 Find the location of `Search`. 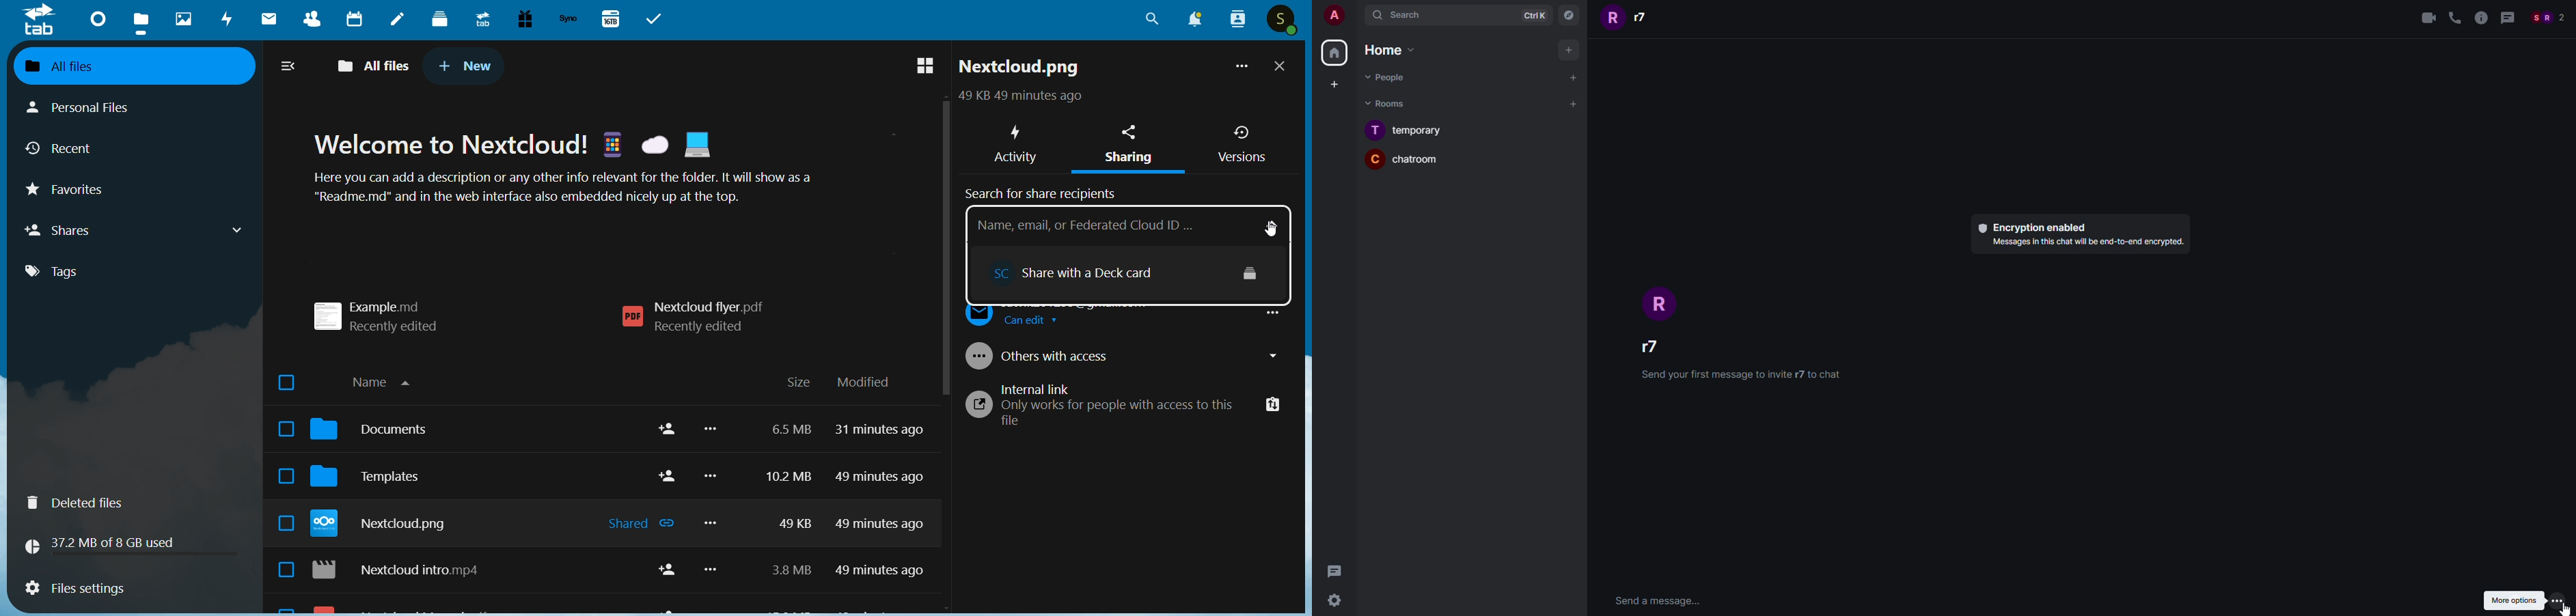

Search is located at coordinates (1434, 15).